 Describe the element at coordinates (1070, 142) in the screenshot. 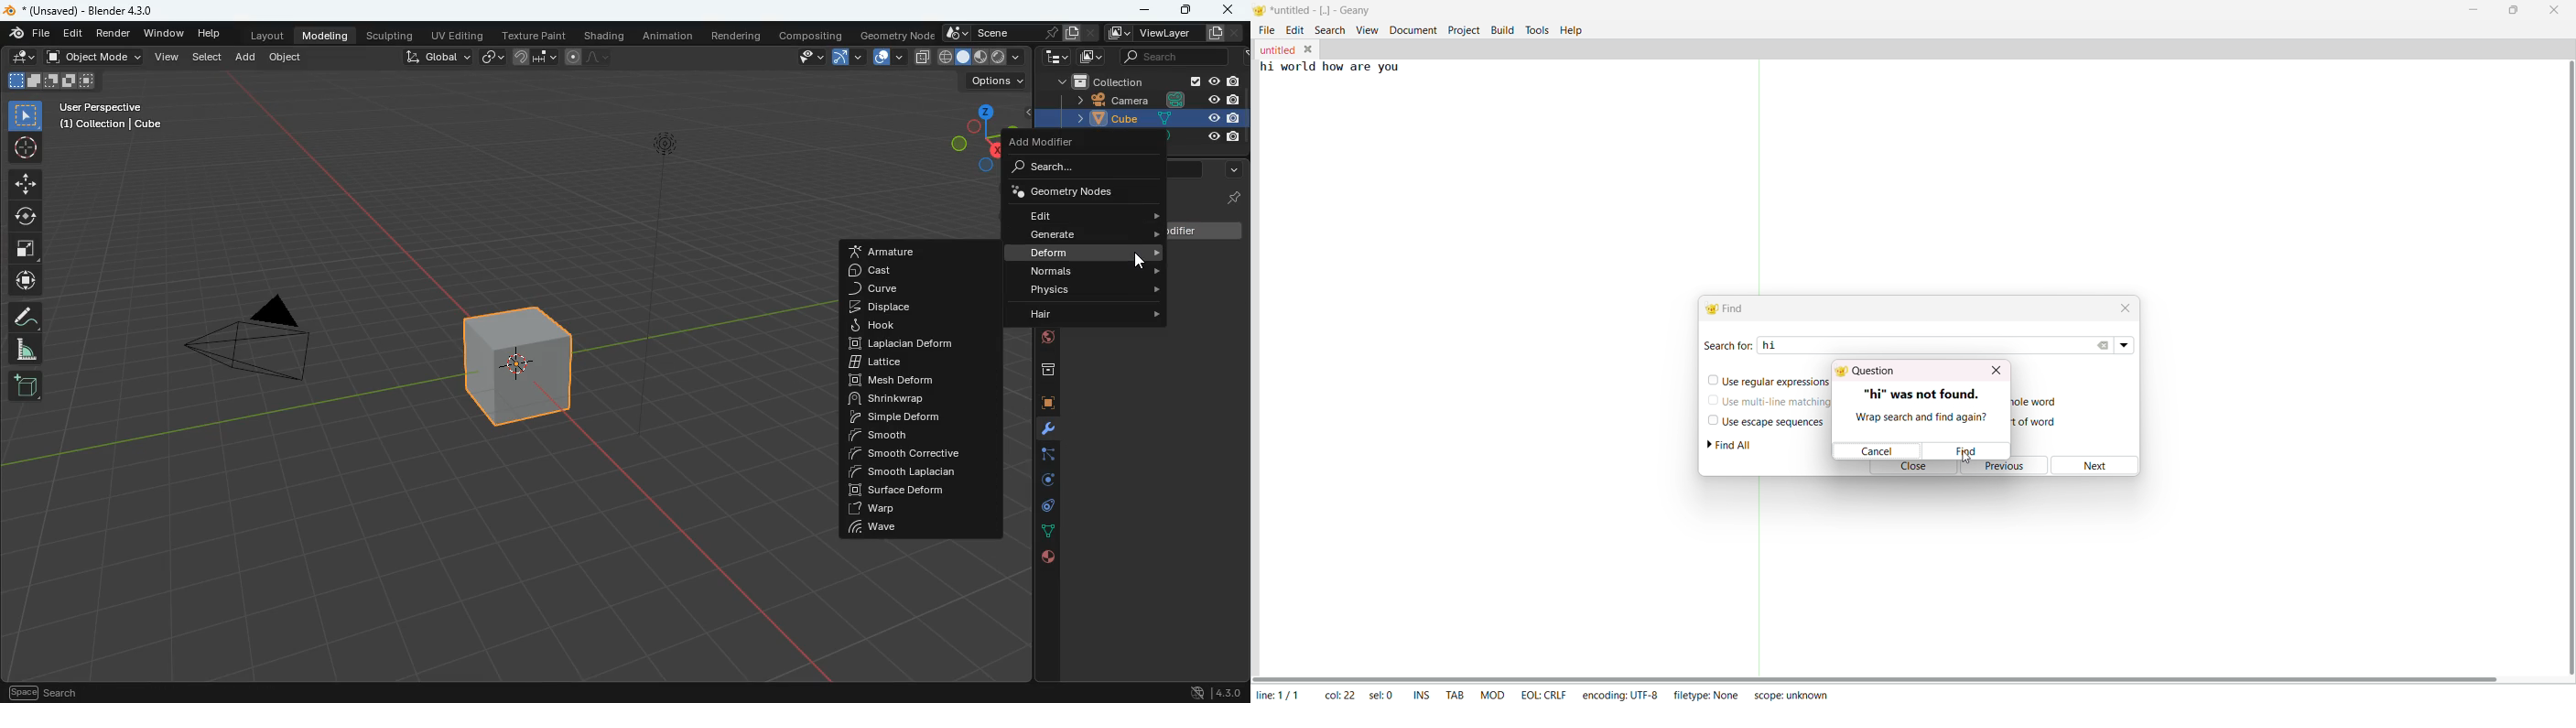

I see `add modifier` at that location.